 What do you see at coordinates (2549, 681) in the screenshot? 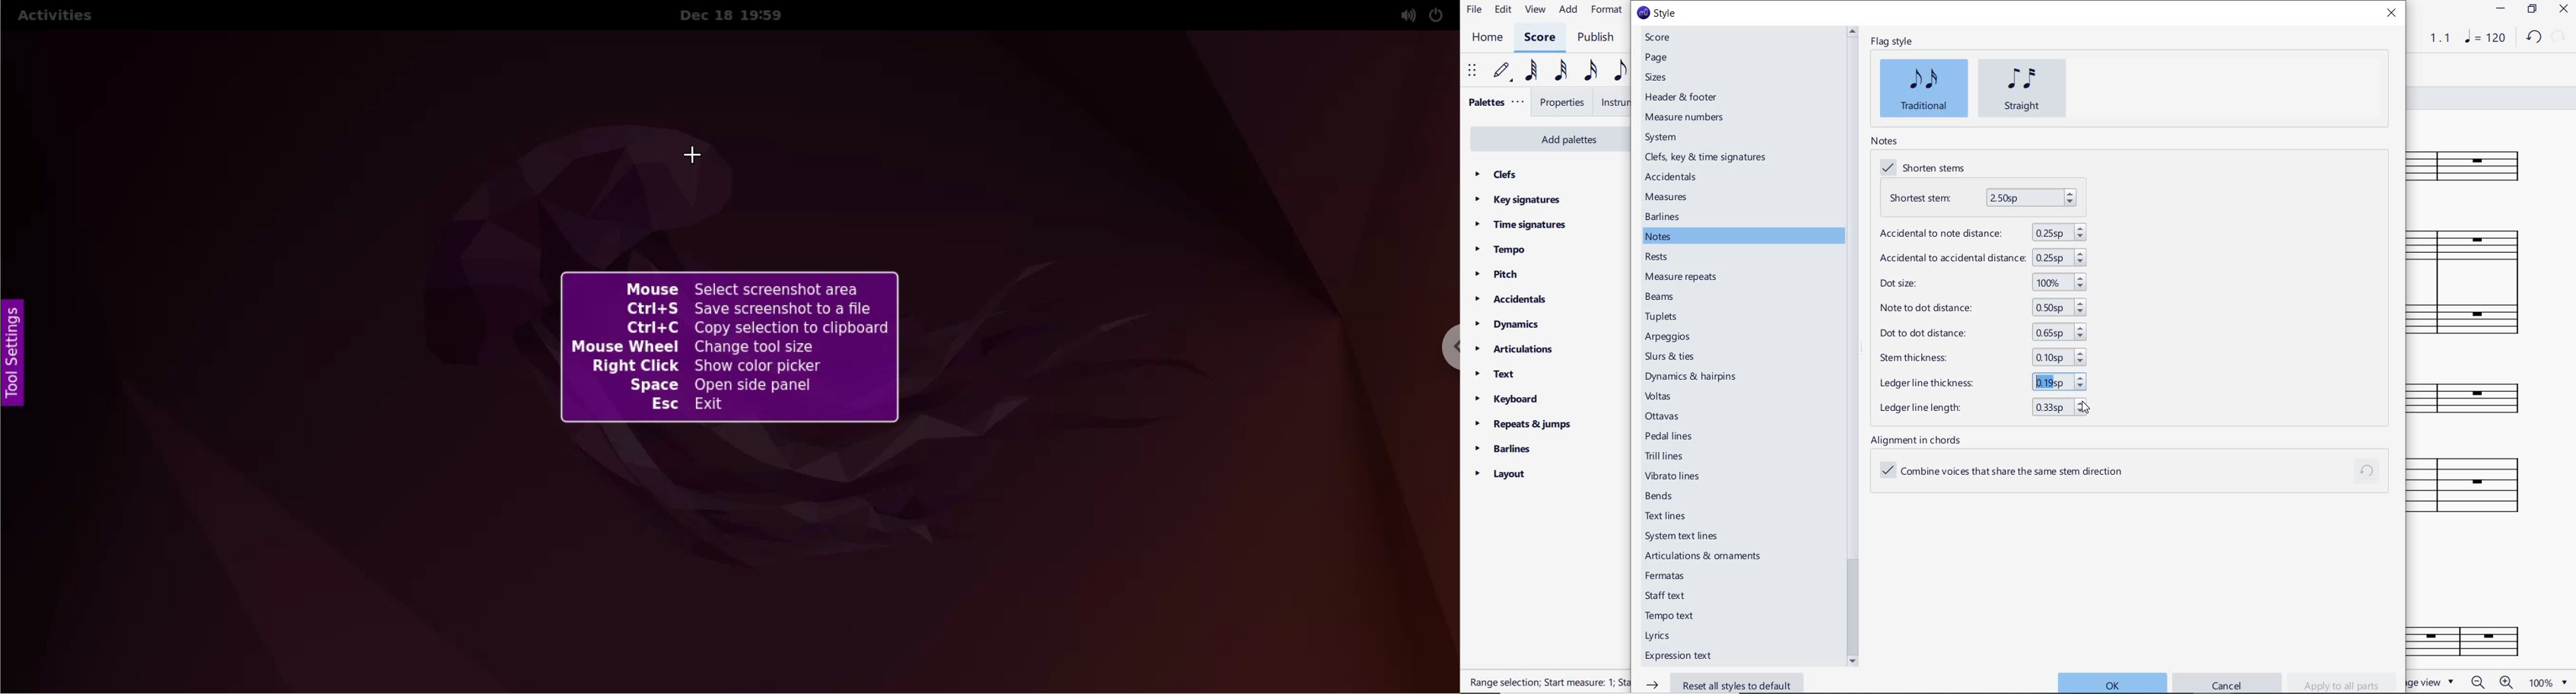
I see `ZOOM FACTOR` at bounding box center [2549, 681].